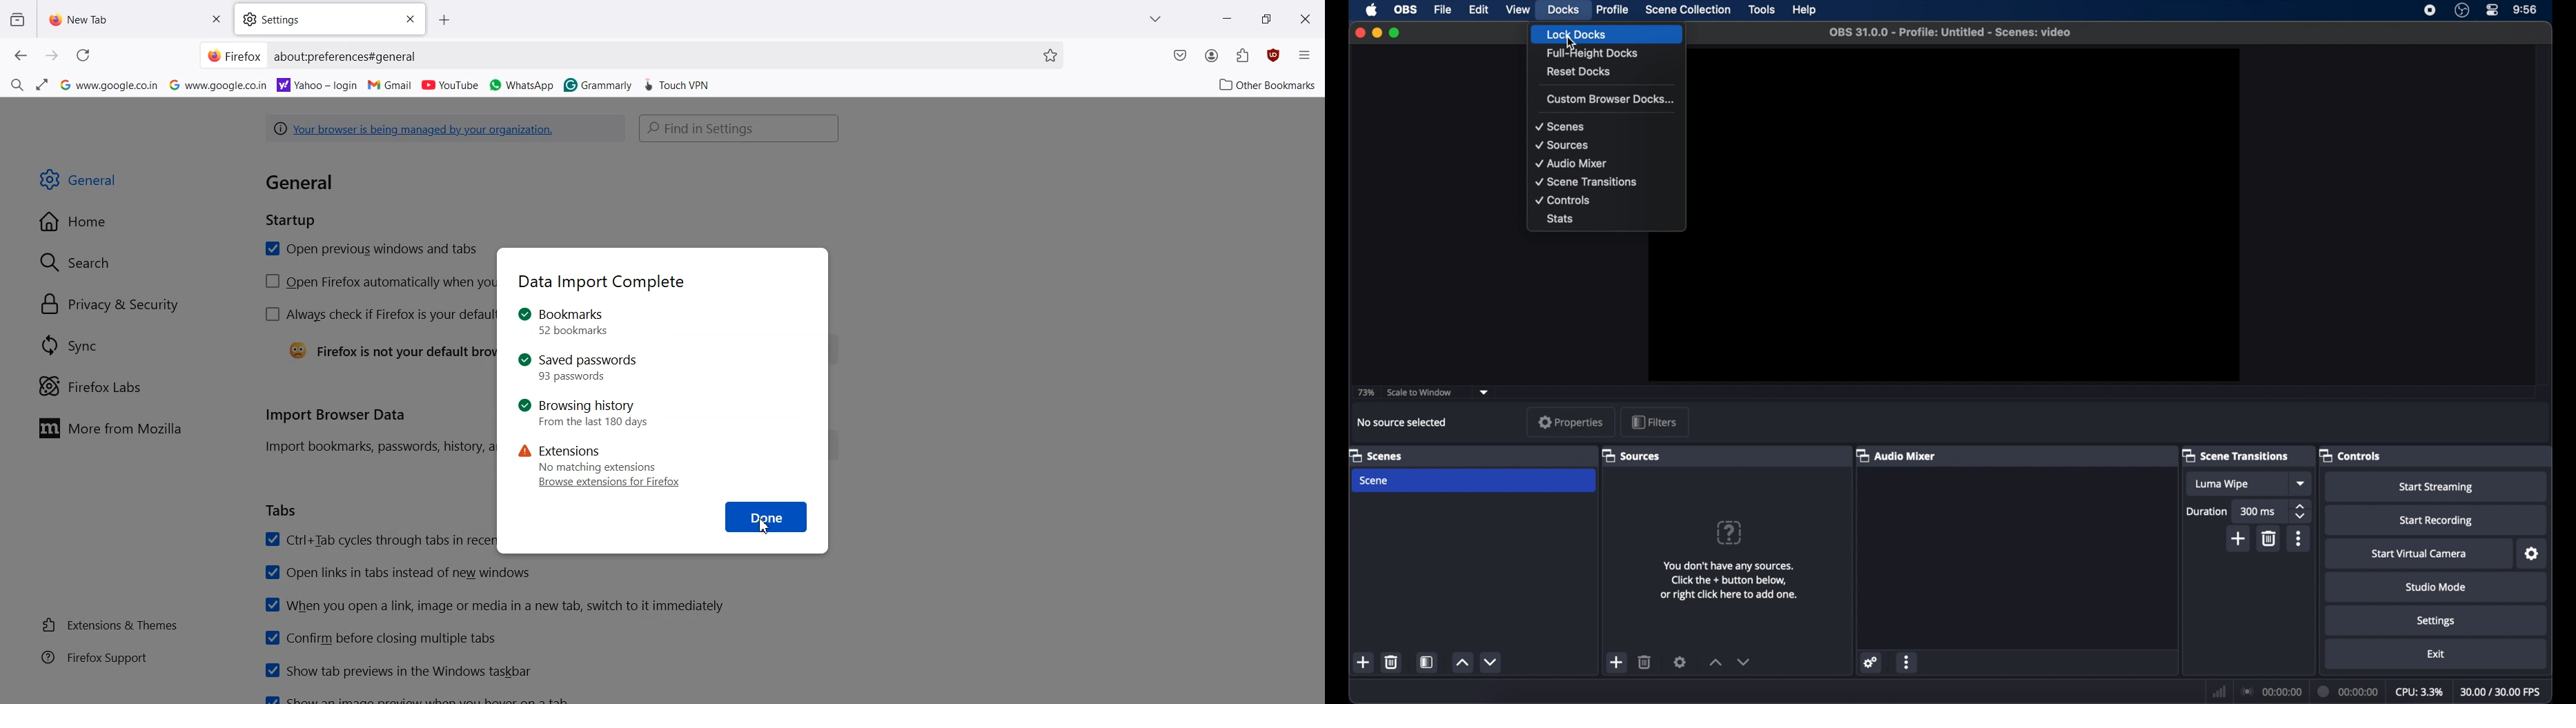 The width and height of the screenshot is (2576, 728). I want to click on stats, so click(1562, 219).